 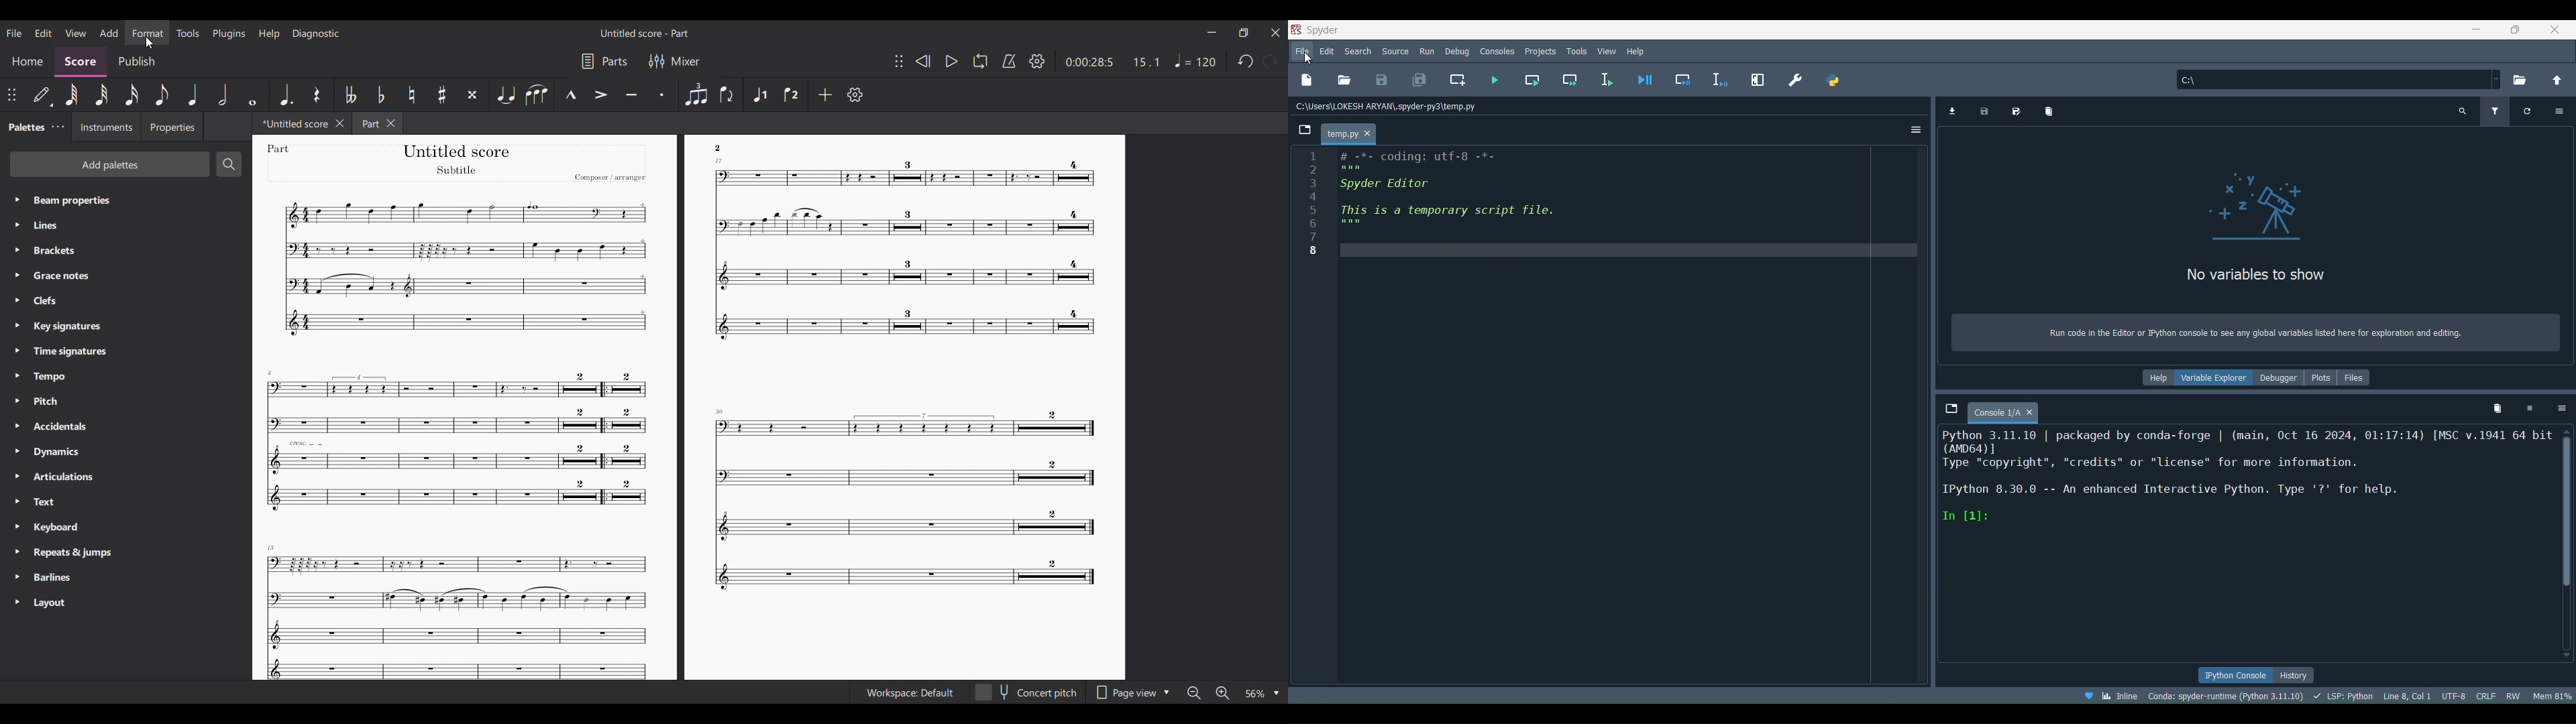 What do you see at coordinates (980, 61) in the screenshot?
I see `Loop playback` at bounding box center [980, 61].